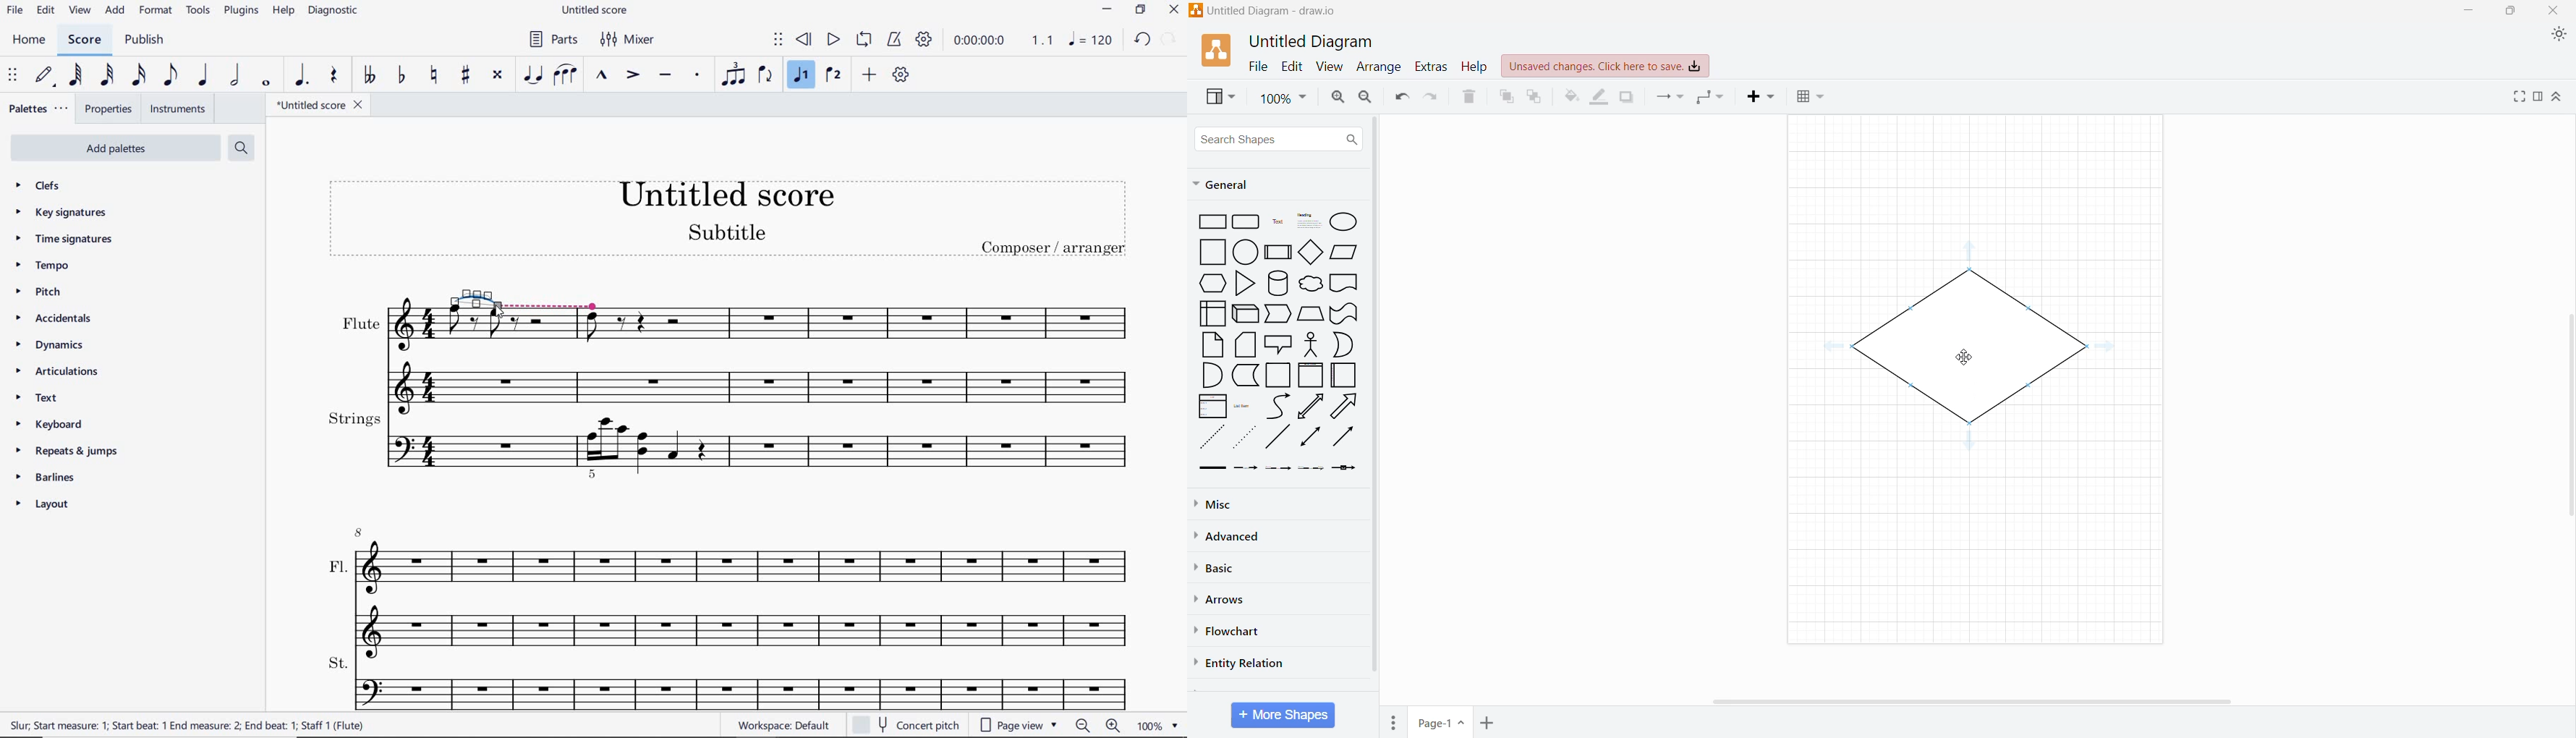  Describe the element at coordinates (804, 39) in the screenshot. I see `REWIND` at that location.